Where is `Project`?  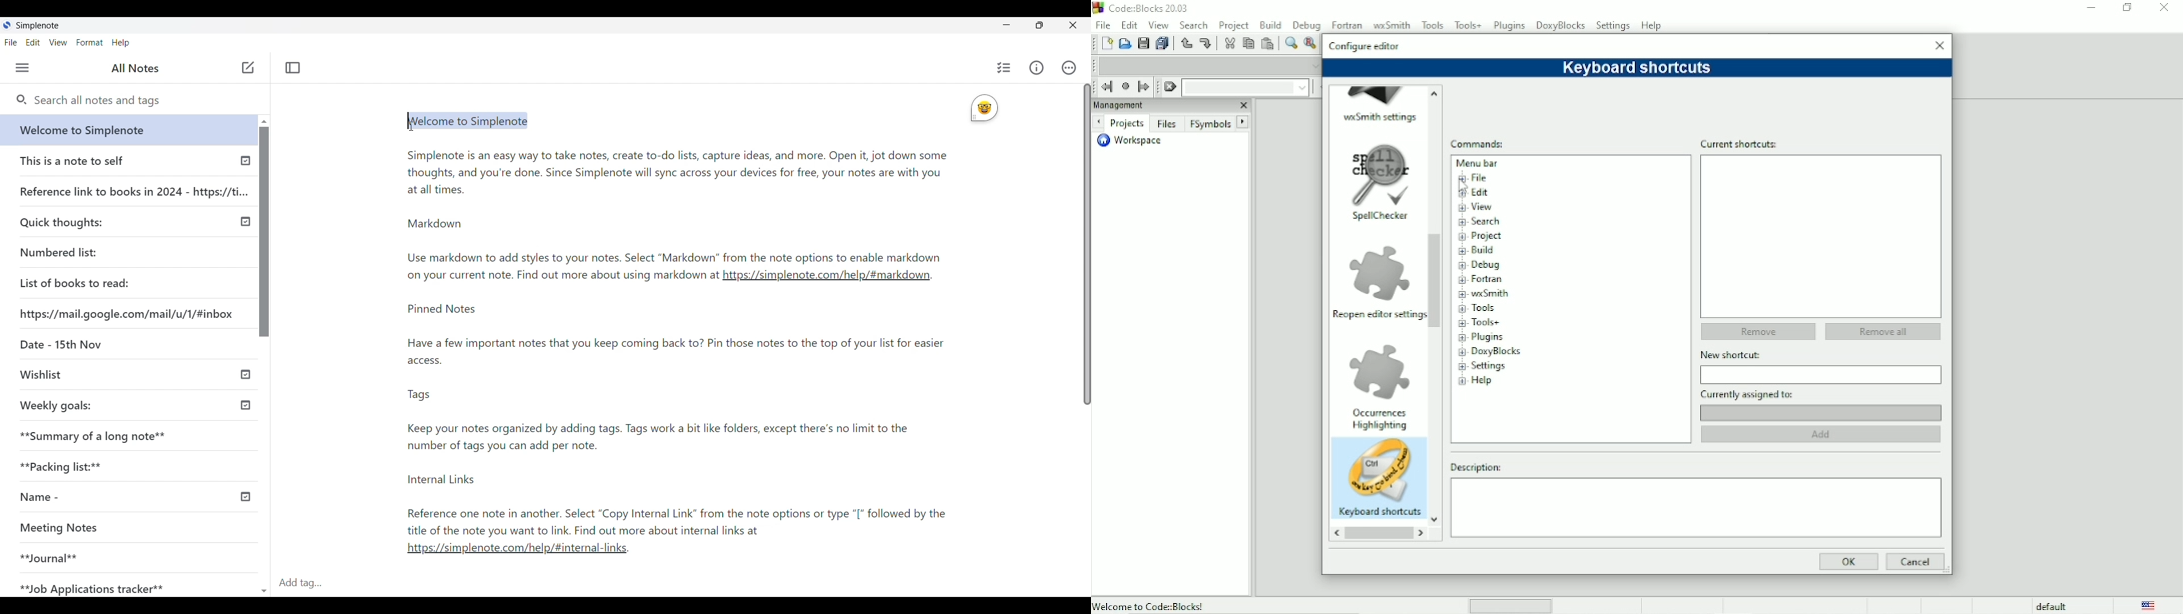
Project is located at coordinates (1233, 24).